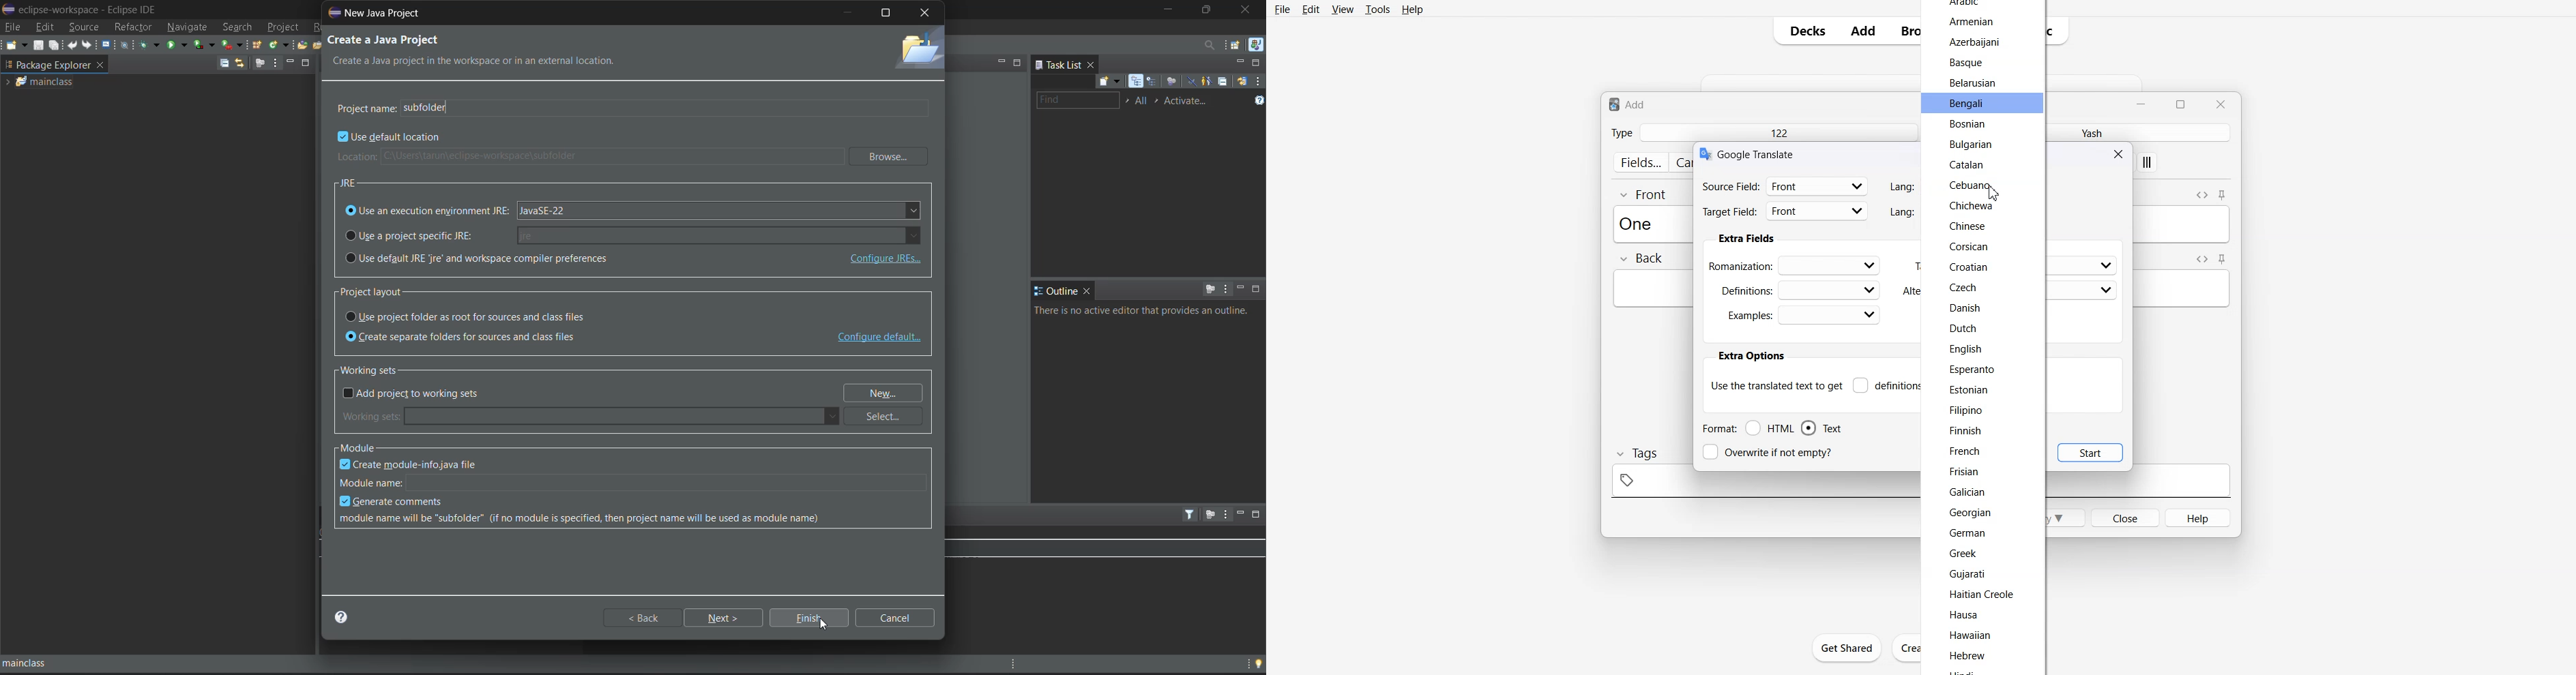 The image size is (2576, 700). Describe the element at coordinates (1970, 493) in the screenshot. I see `Galician` at that location.